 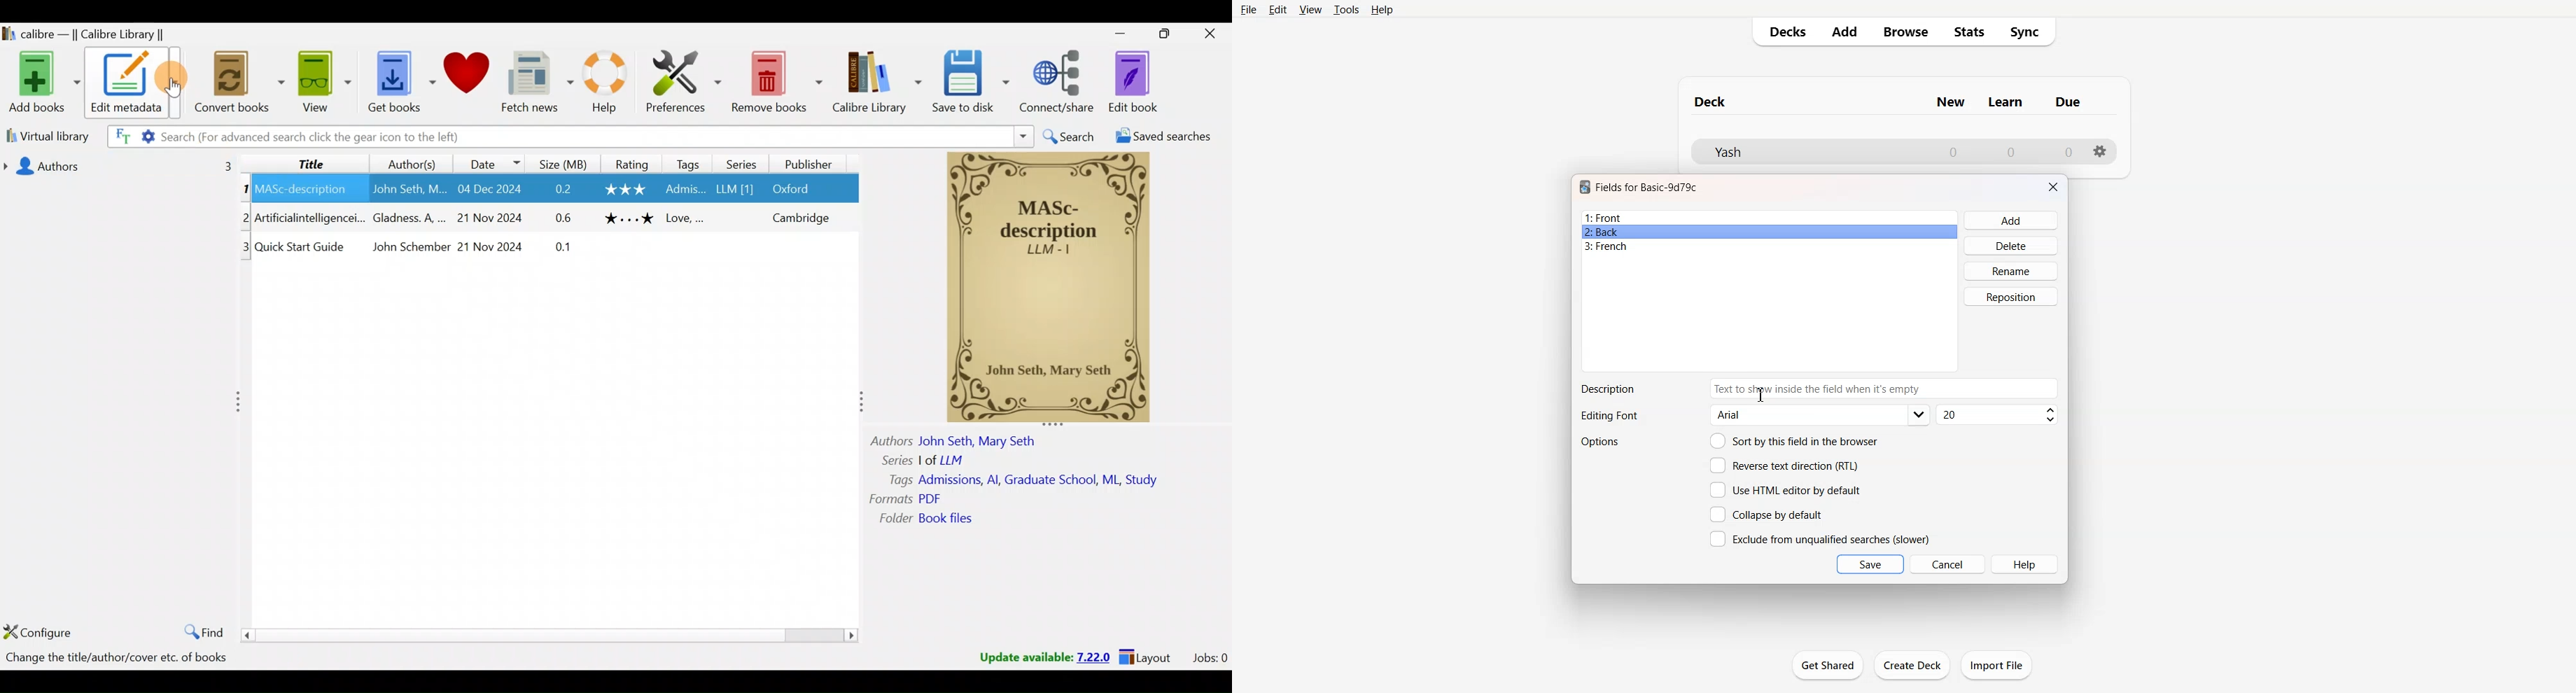 I want to click on Number of due cards, so click(x=2069, y=152).